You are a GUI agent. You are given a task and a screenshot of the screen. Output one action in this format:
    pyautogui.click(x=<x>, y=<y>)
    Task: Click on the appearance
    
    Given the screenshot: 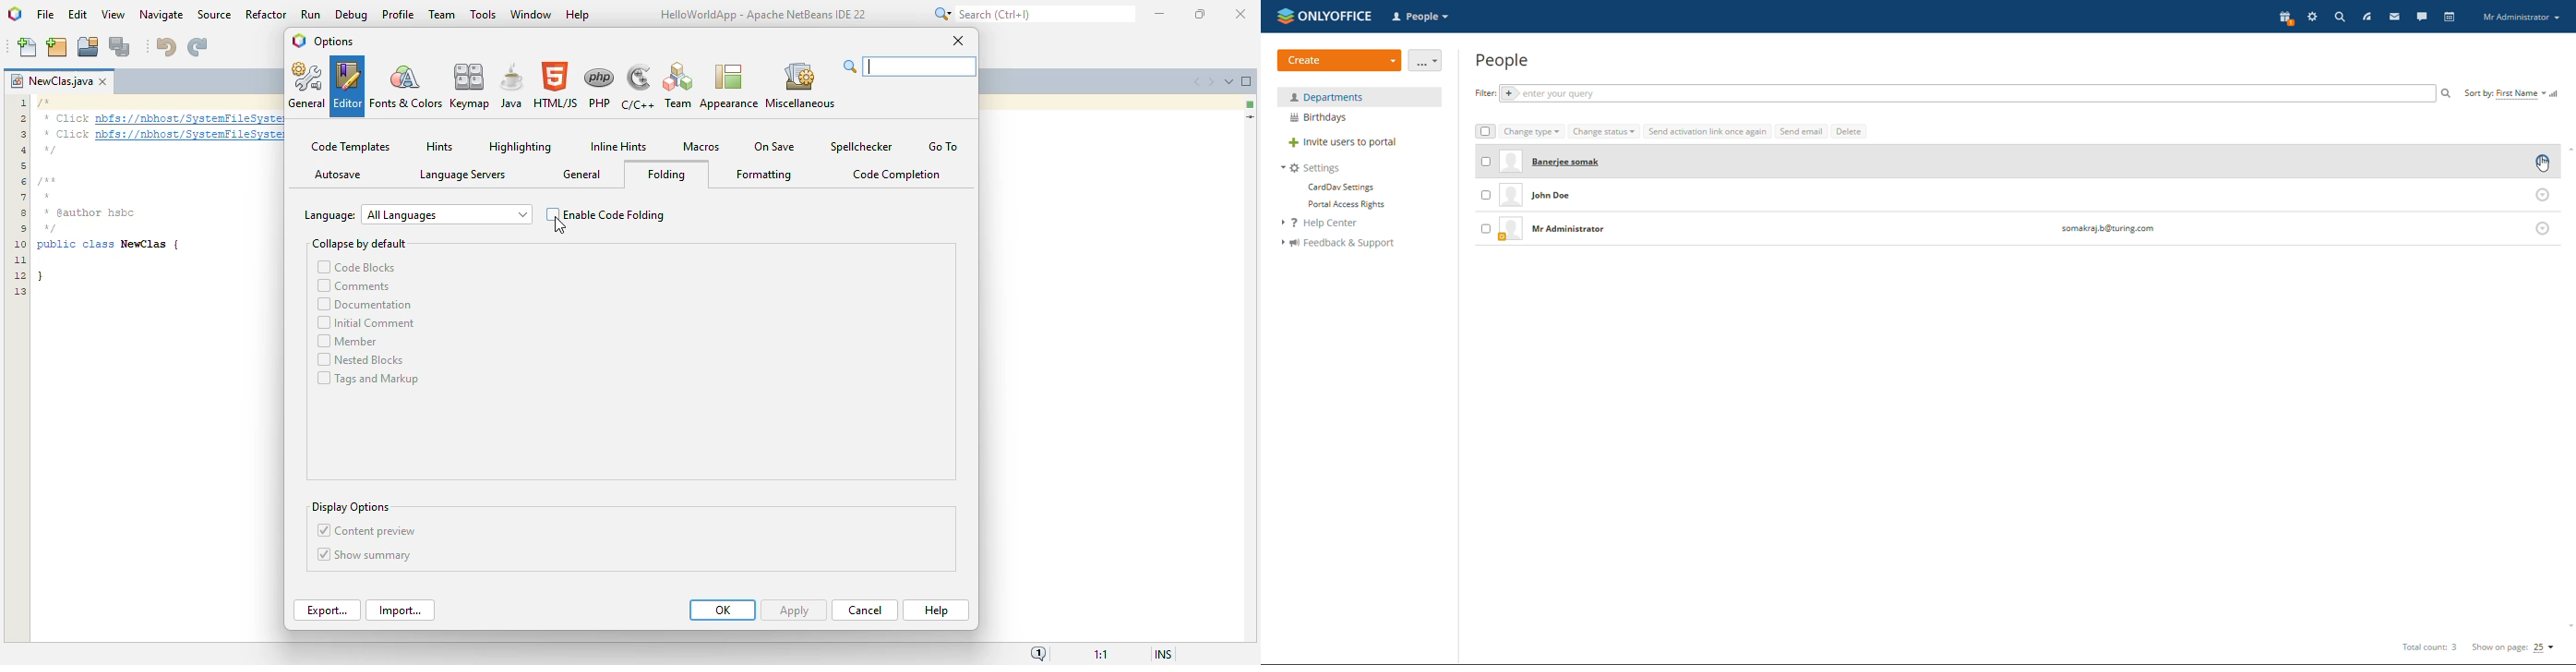 What is the action you would take?
    pyautogui.click(x=730, y=86)
    